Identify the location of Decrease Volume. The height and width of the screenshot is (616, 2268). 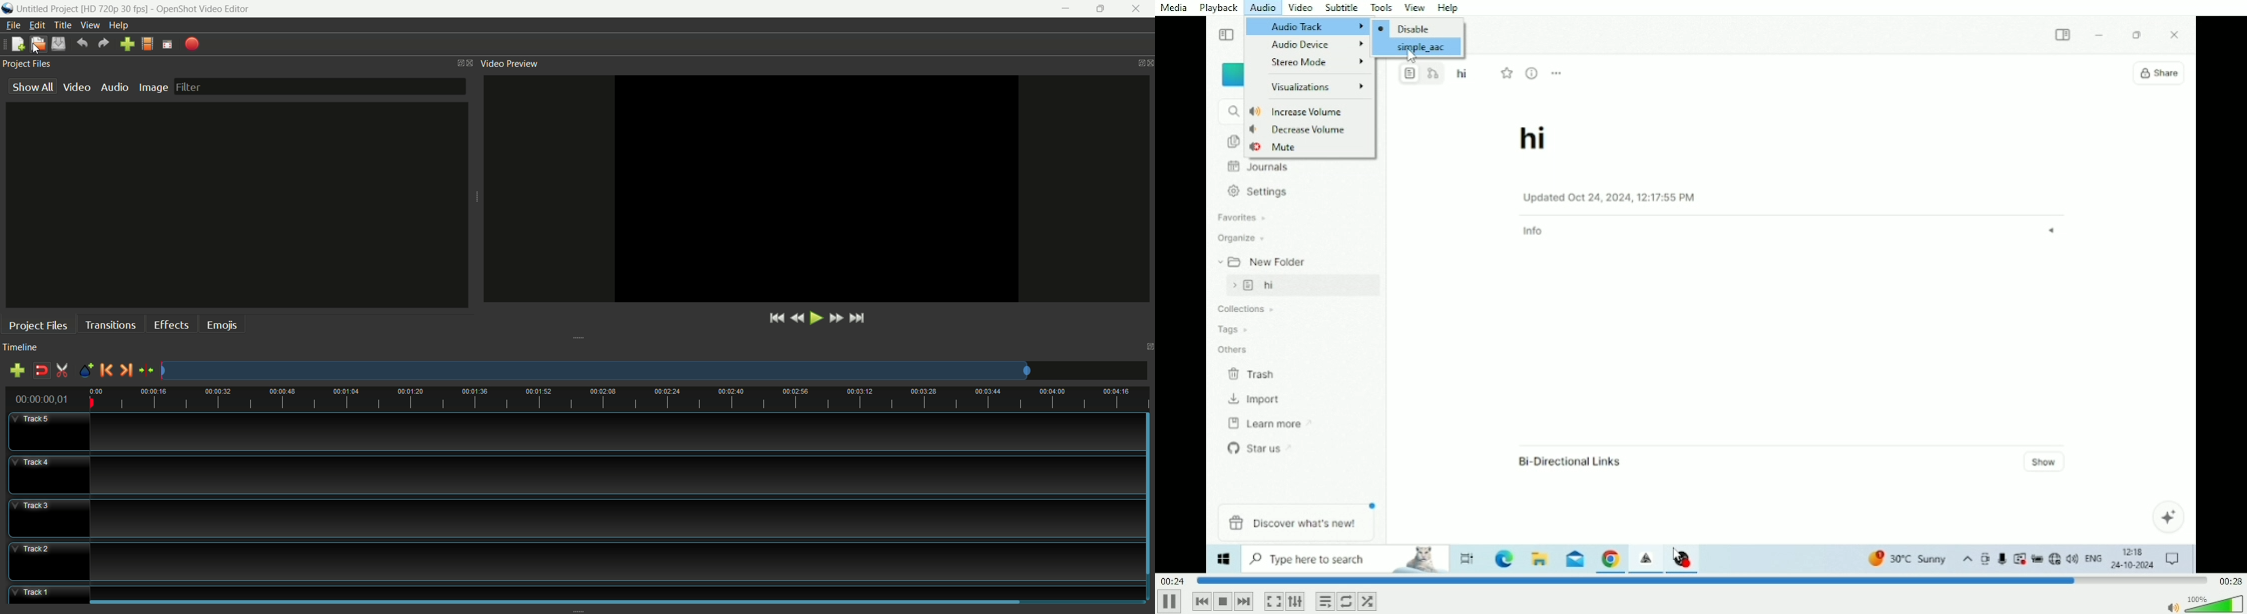
(1299, 129).